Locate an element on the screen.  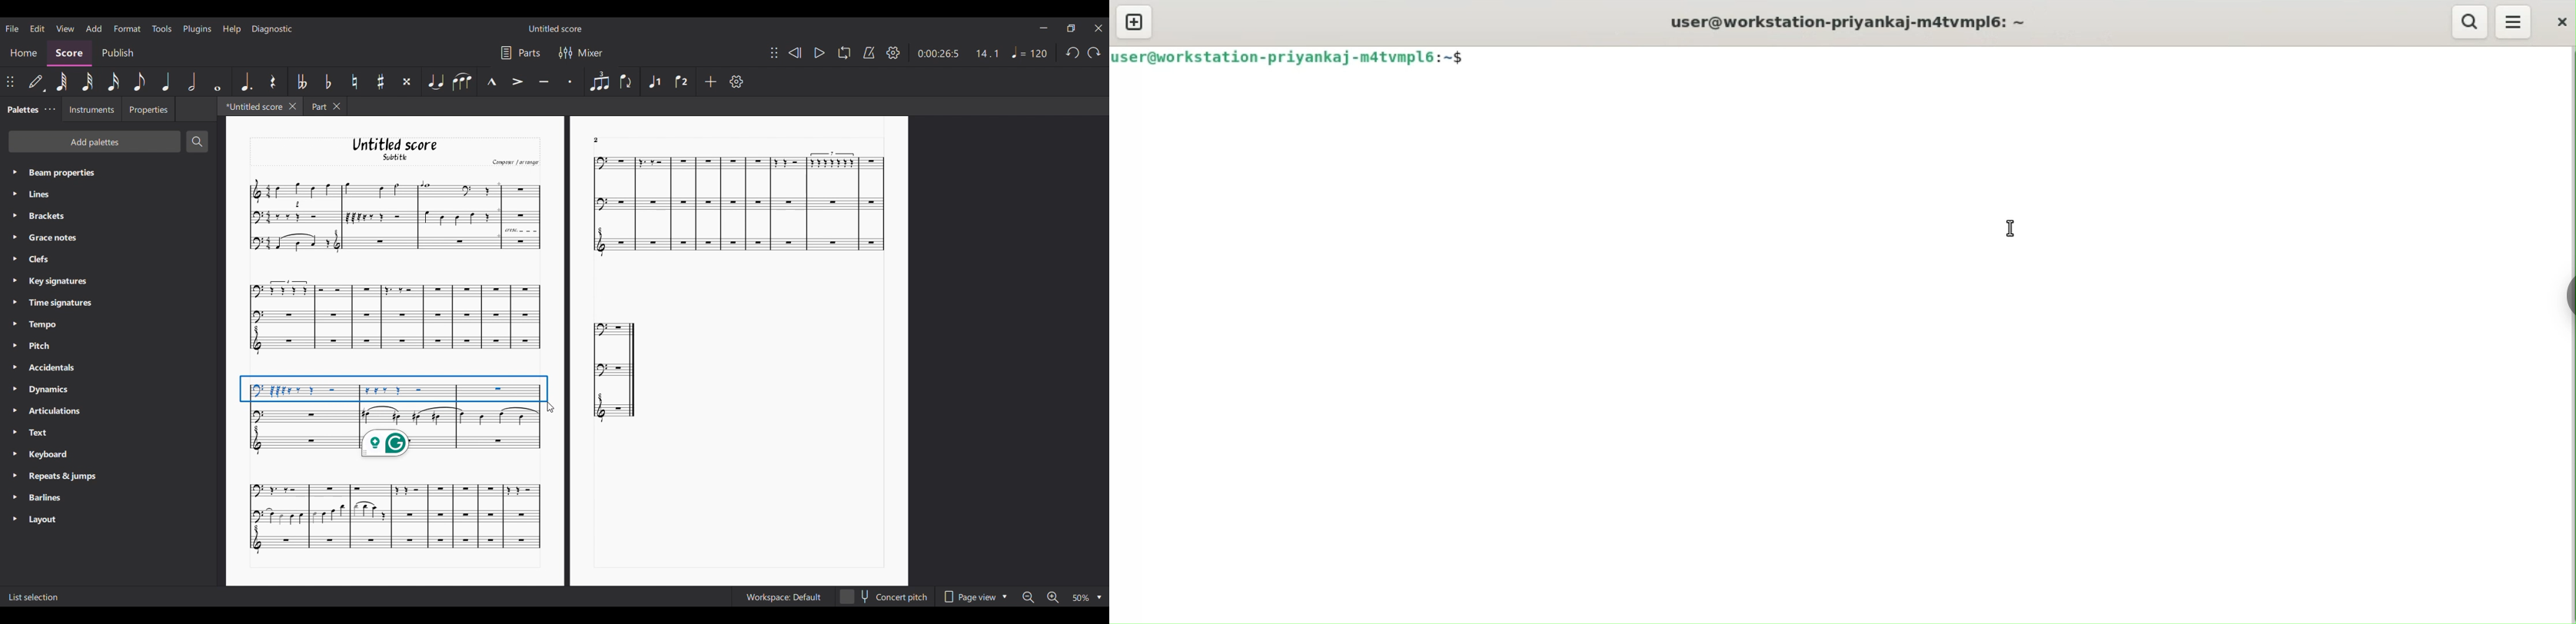
Augmentation dot is located at coordinates (246, 81).